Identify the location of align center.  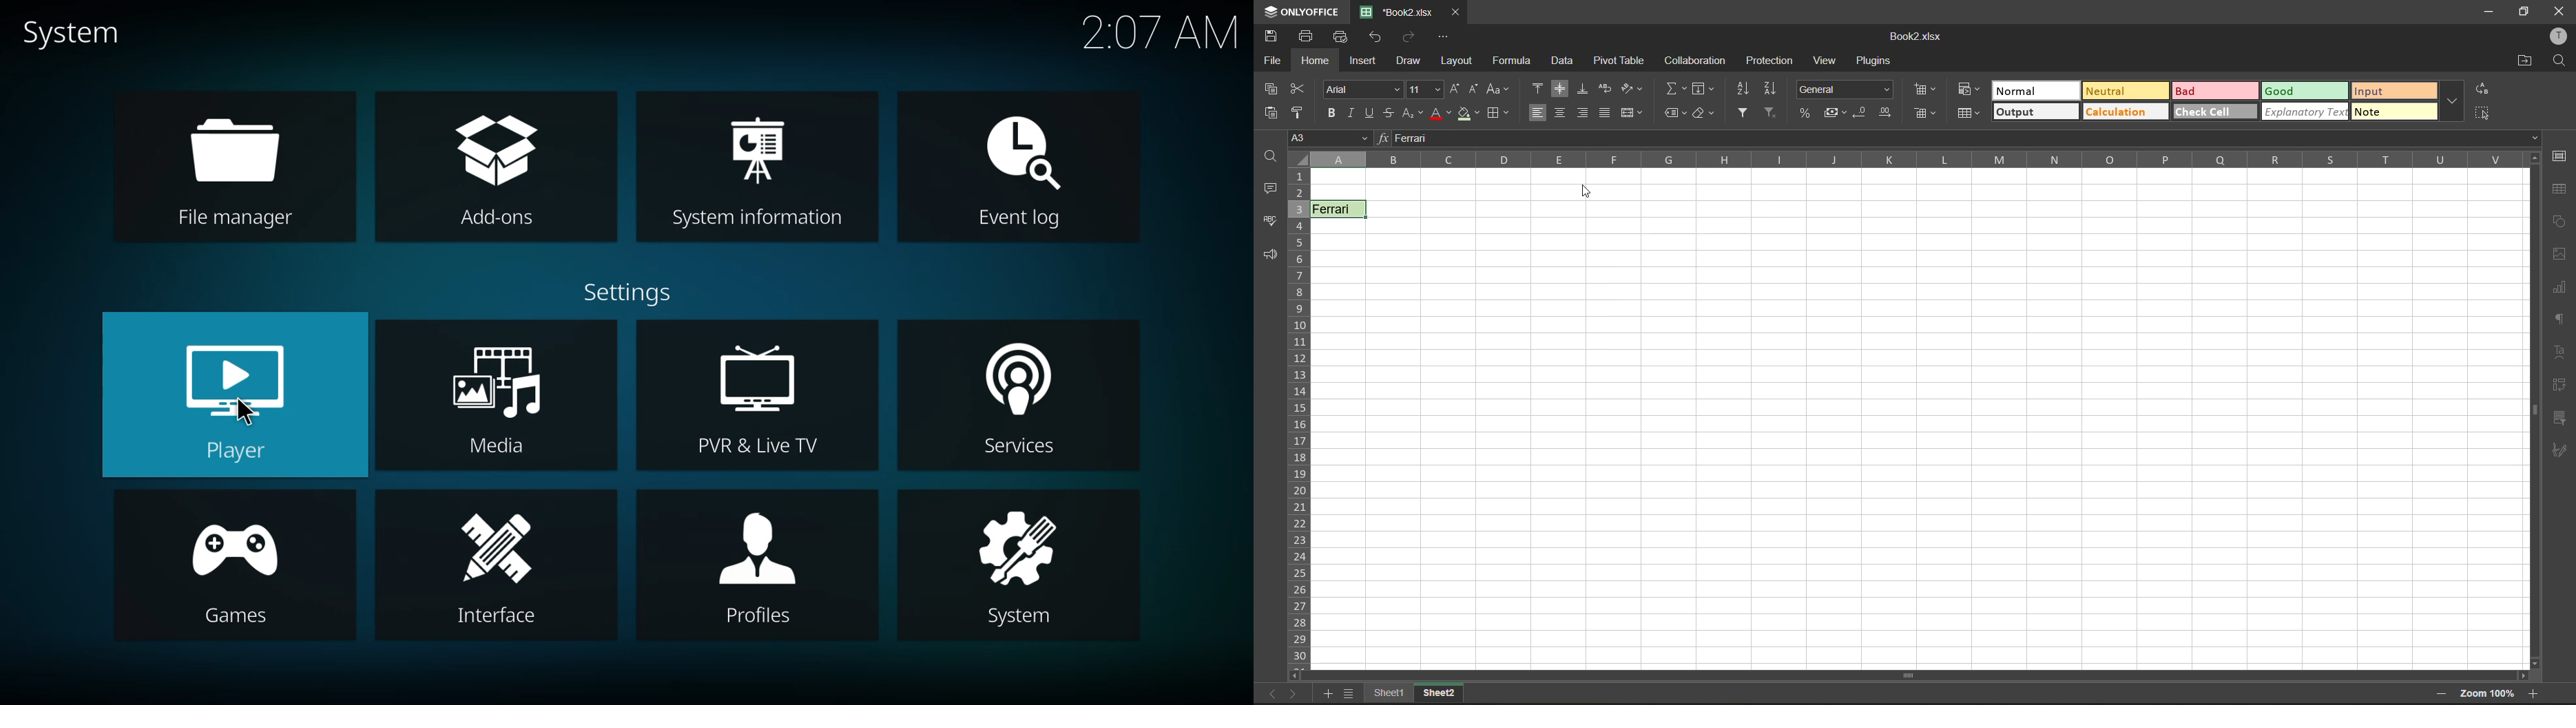
(1561, 113).